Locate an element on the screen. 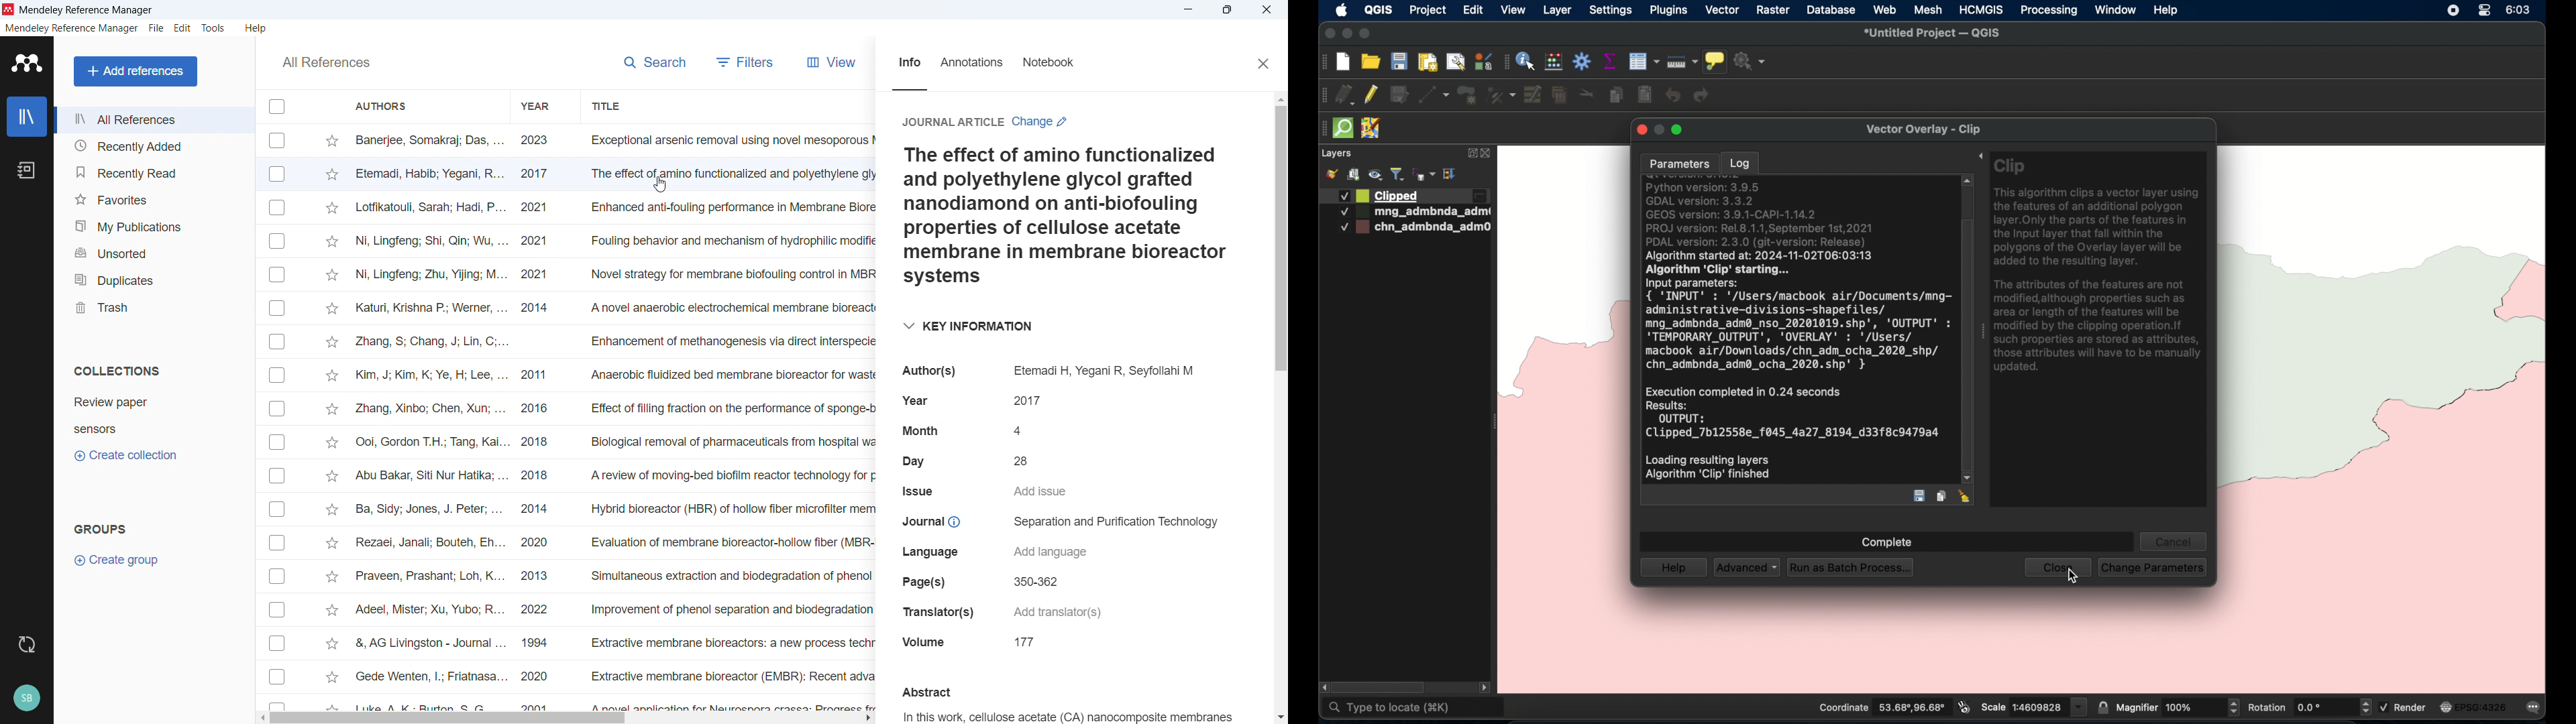 The width and height of the screenshot is (2576, 728). open field calculator is located at coordinates (1554, 62).